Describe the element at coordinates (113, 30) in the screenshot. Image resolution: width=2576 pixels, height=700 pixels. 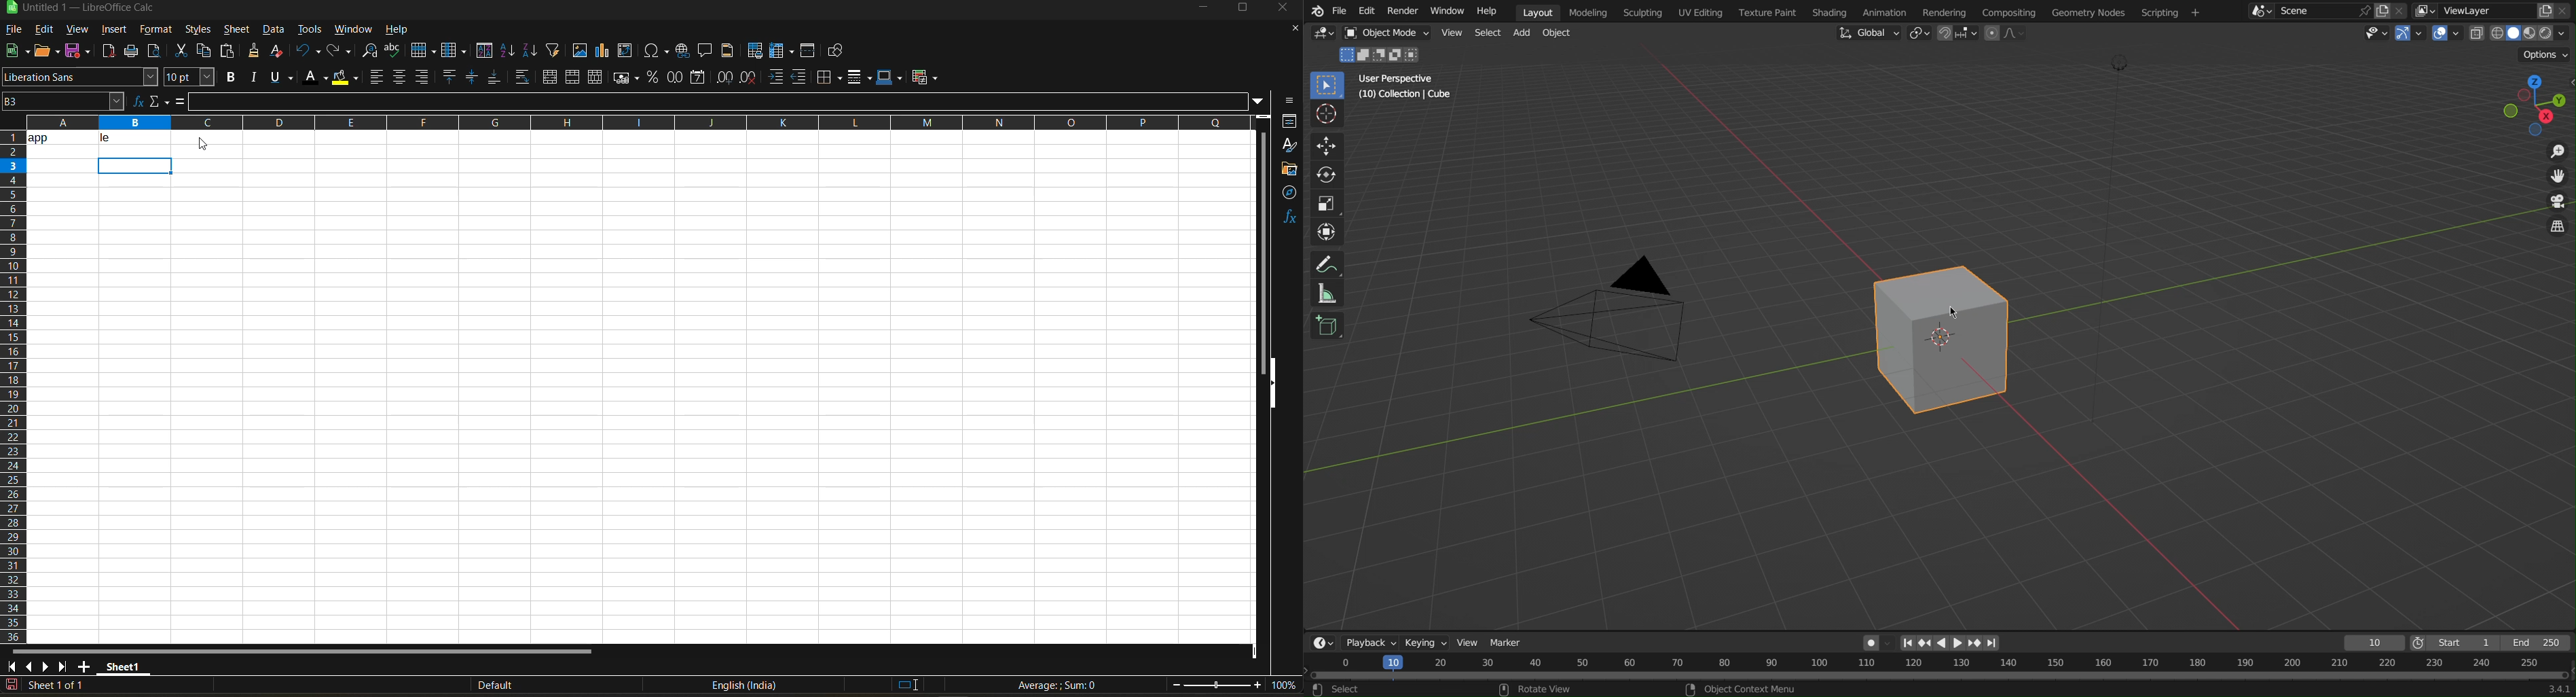
I see `insert` at that location.